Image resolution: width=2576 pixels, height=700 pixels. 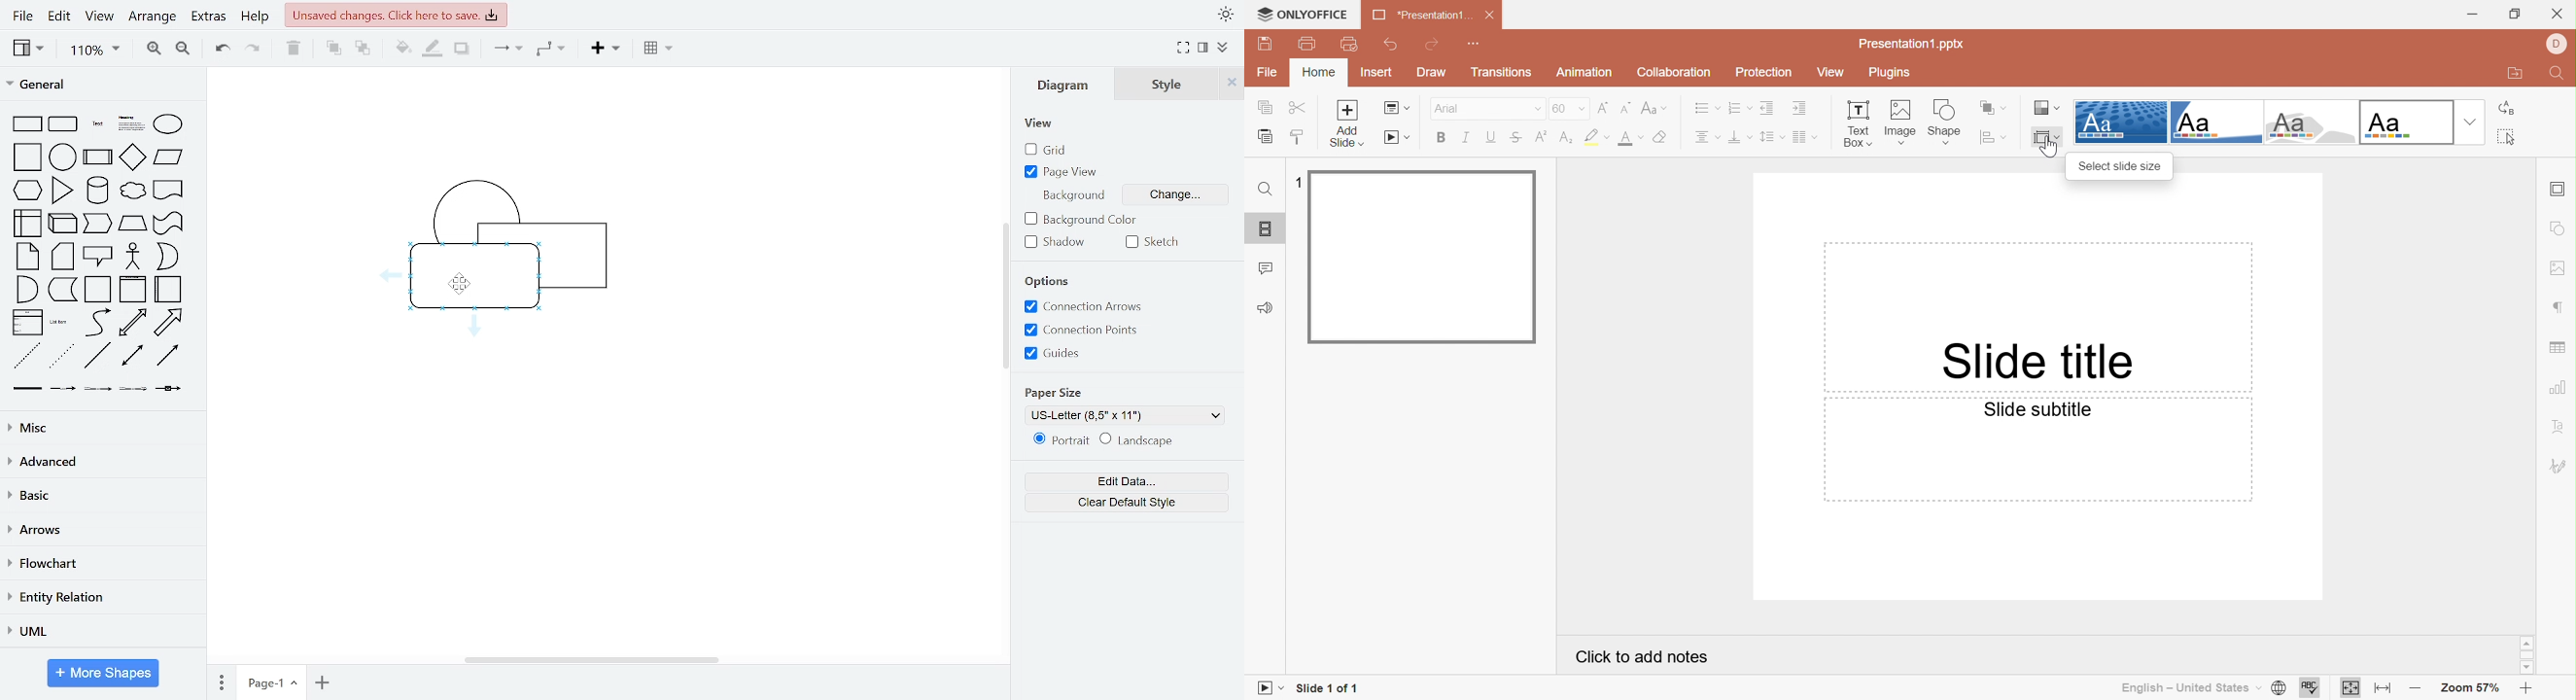 I want to click on cloud, so click(x=134, y=192).